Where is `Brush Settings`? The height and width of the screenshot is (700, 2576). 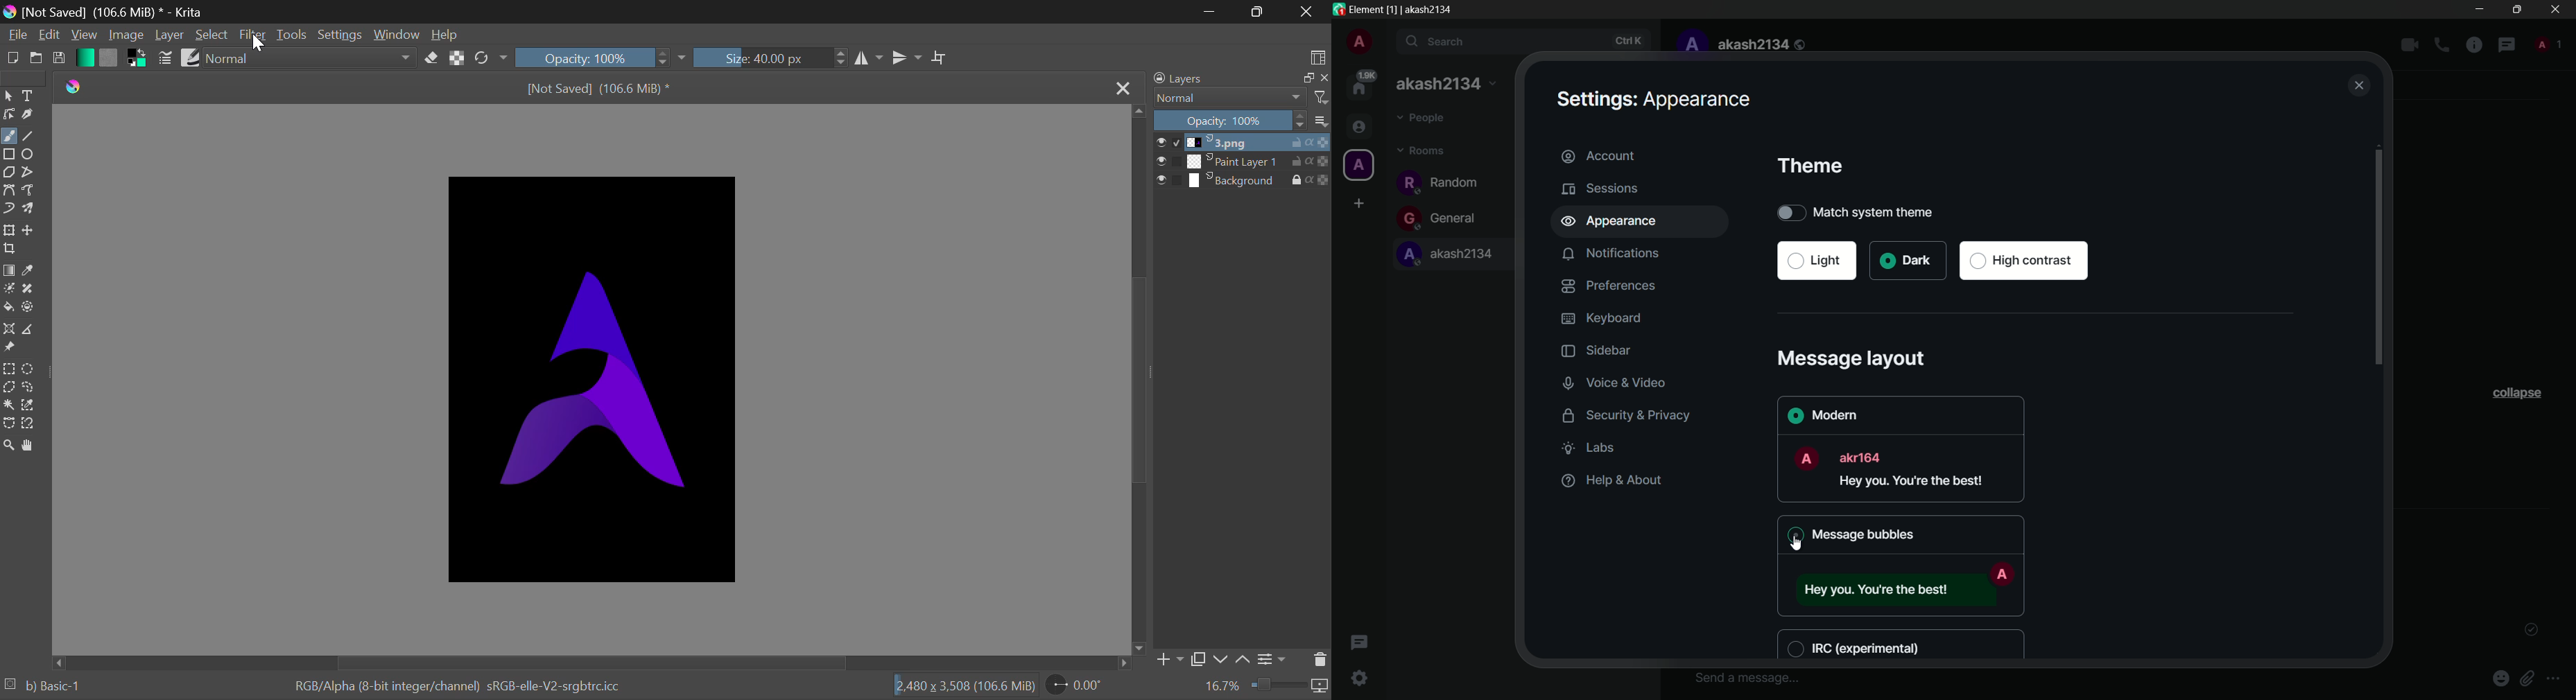 Brush Settings is located at coordinates (166, 58).